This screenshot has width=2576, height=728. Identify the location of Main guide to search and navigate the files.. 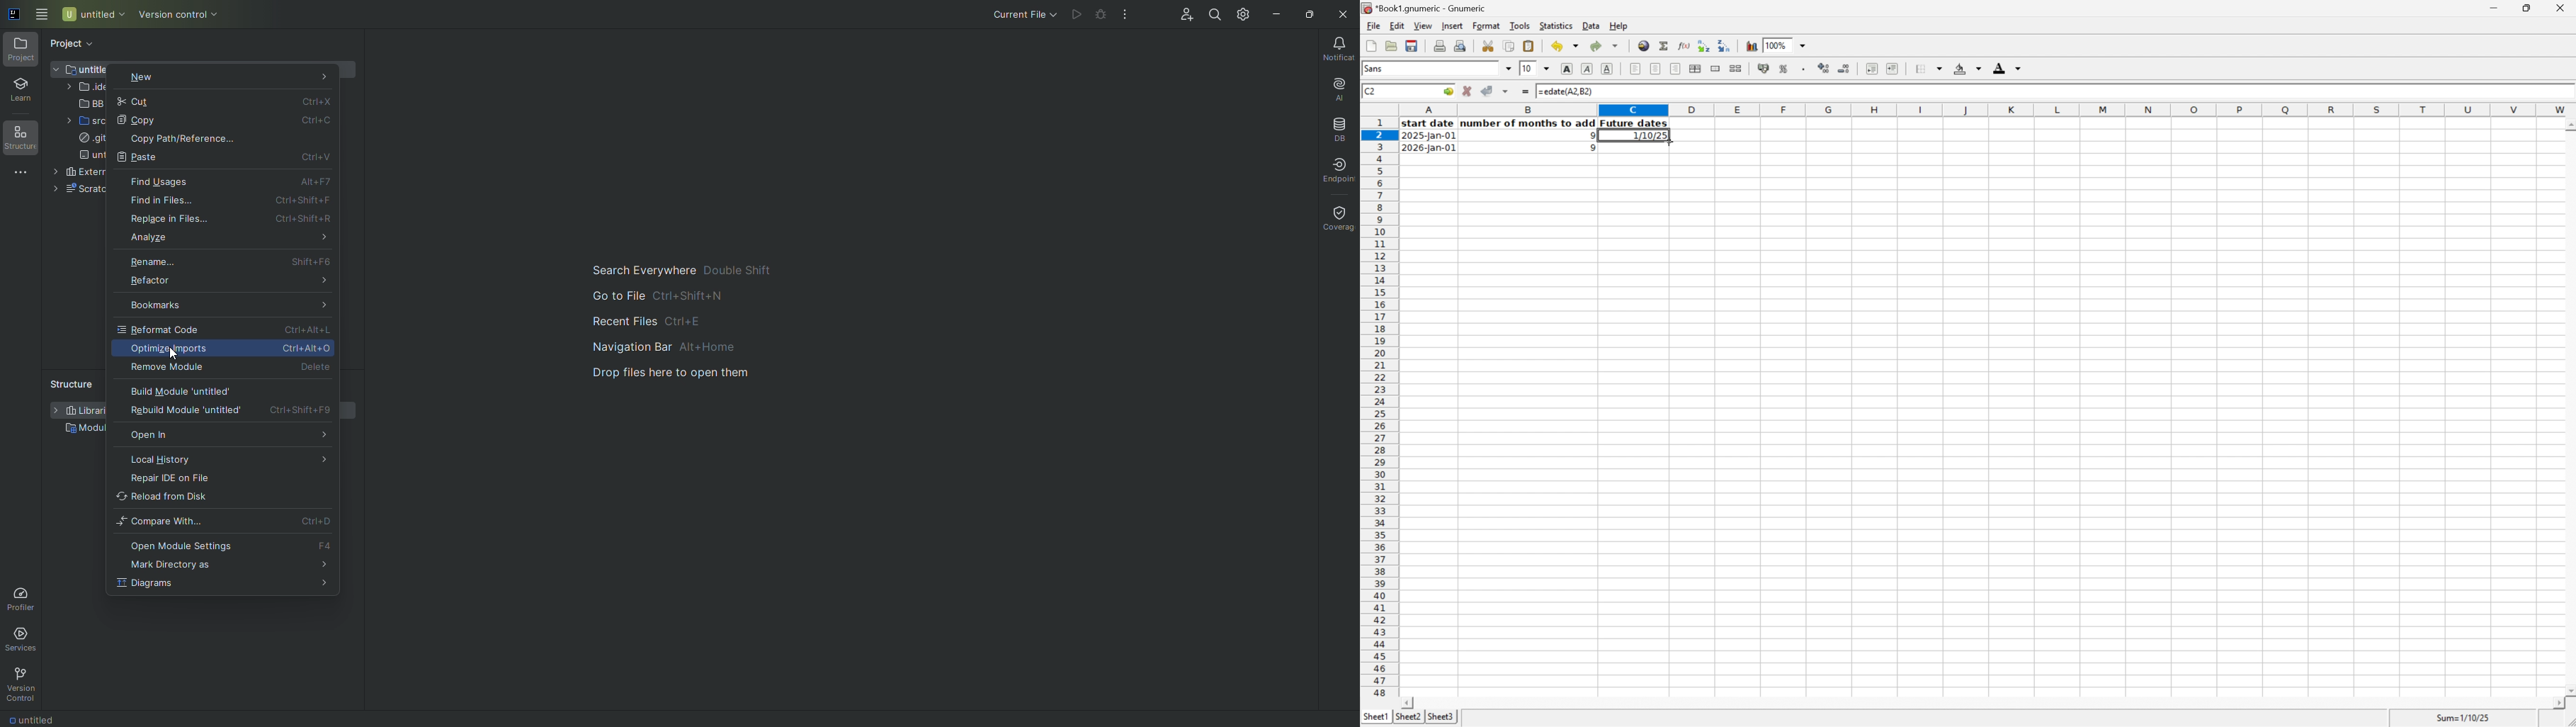
(671, 326).